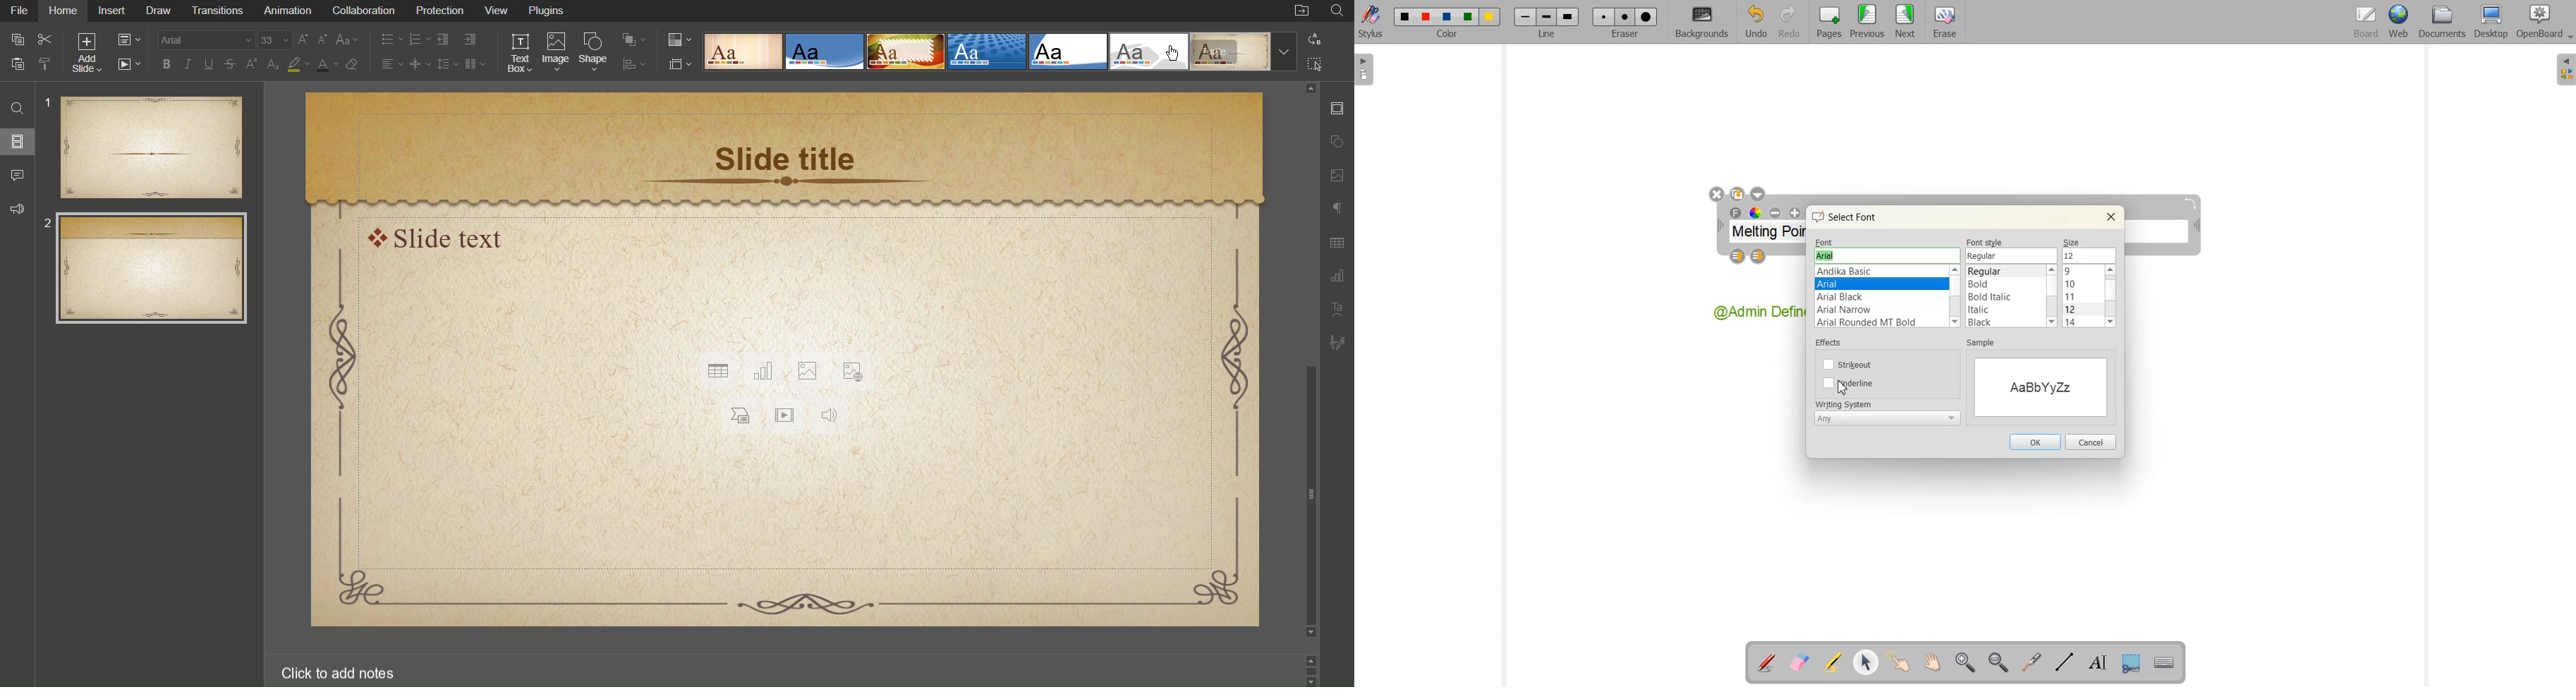 The height and width of the screenshot is (700, 2576). I want to click on Close, so click(2111, 217).